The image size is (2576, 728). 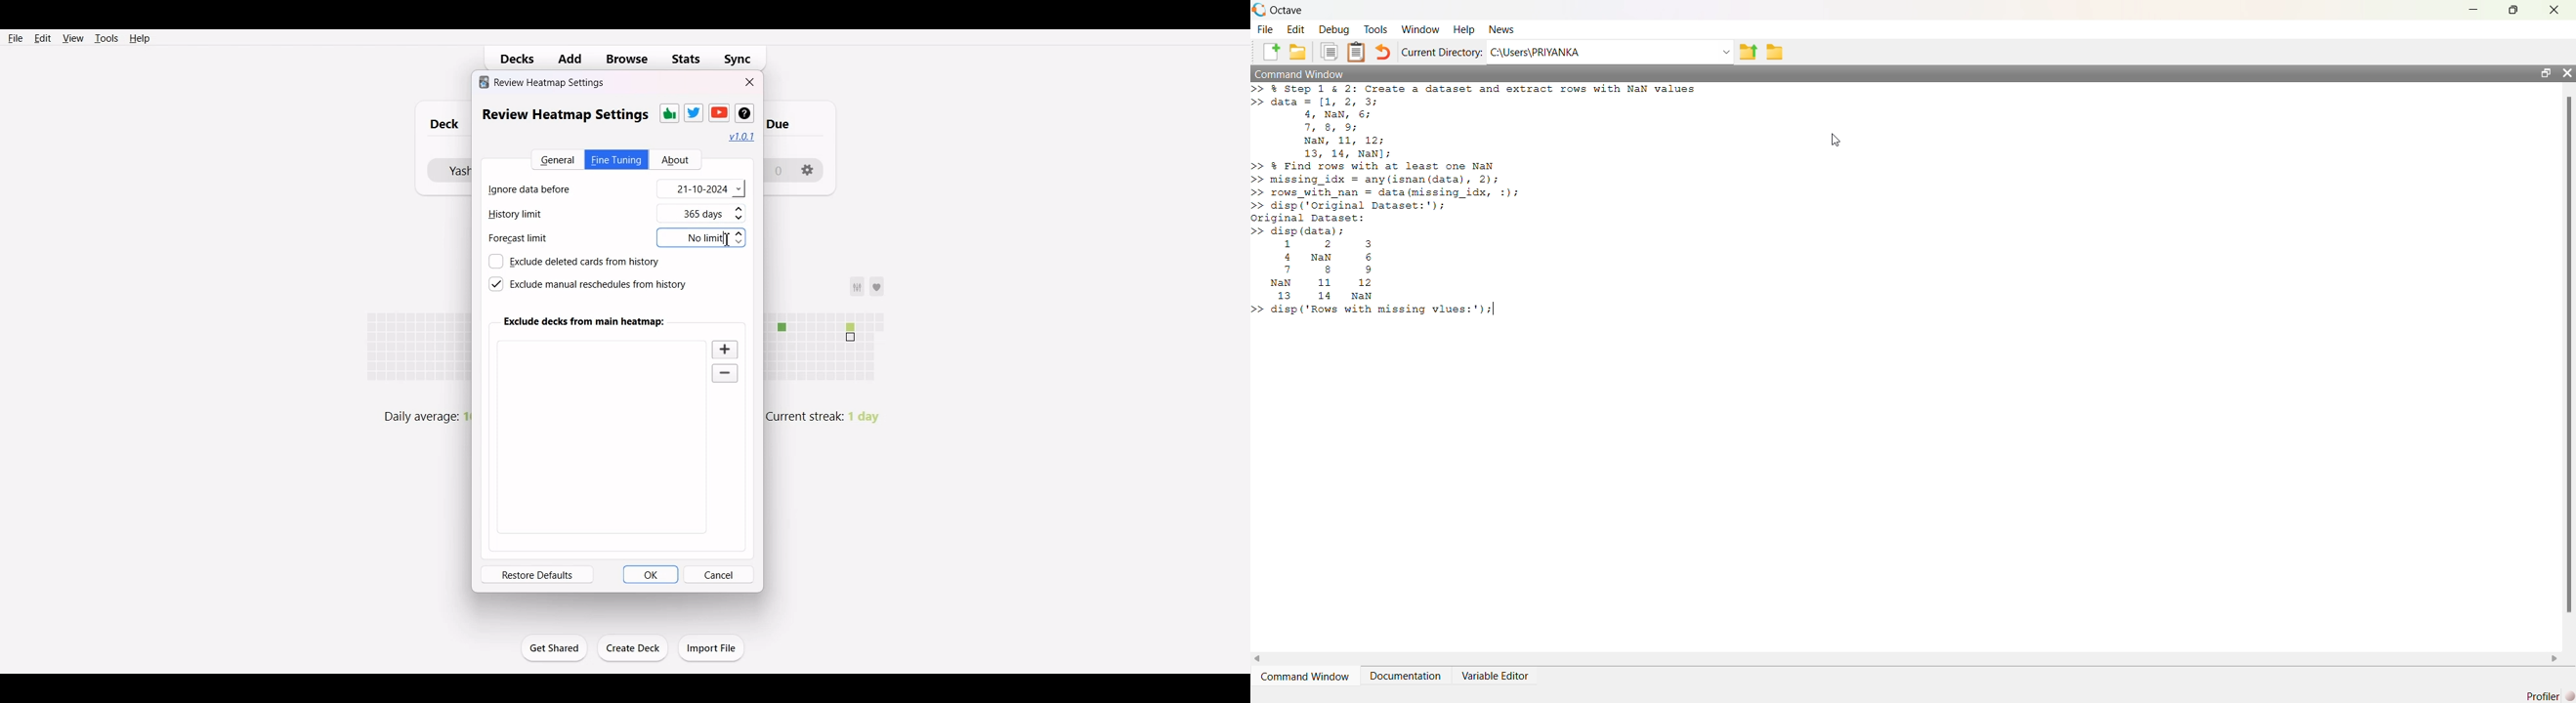 What do you see at coordinates (573, 262) in the screenshot?
I see `Exclude deleted cards from history` at bounding box center [573, 262].